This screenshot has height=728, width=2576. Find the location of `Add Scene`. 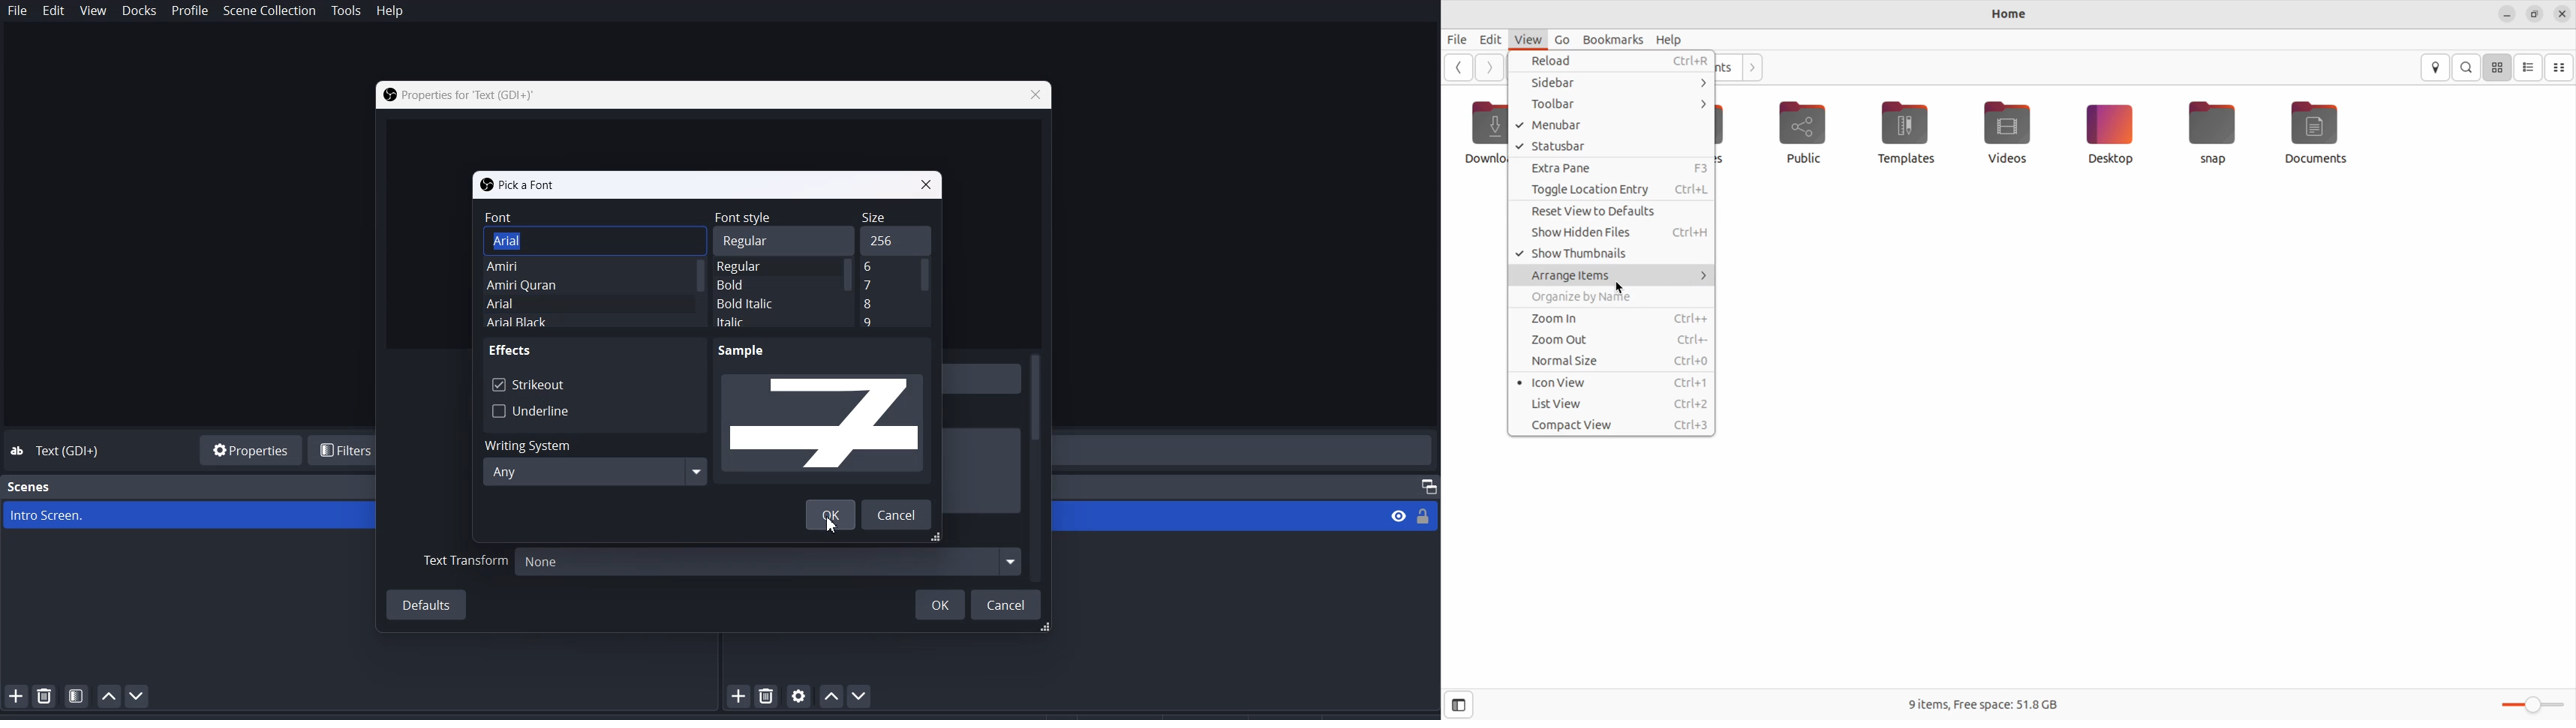

Add Scene is located at coordinates (14, 695).